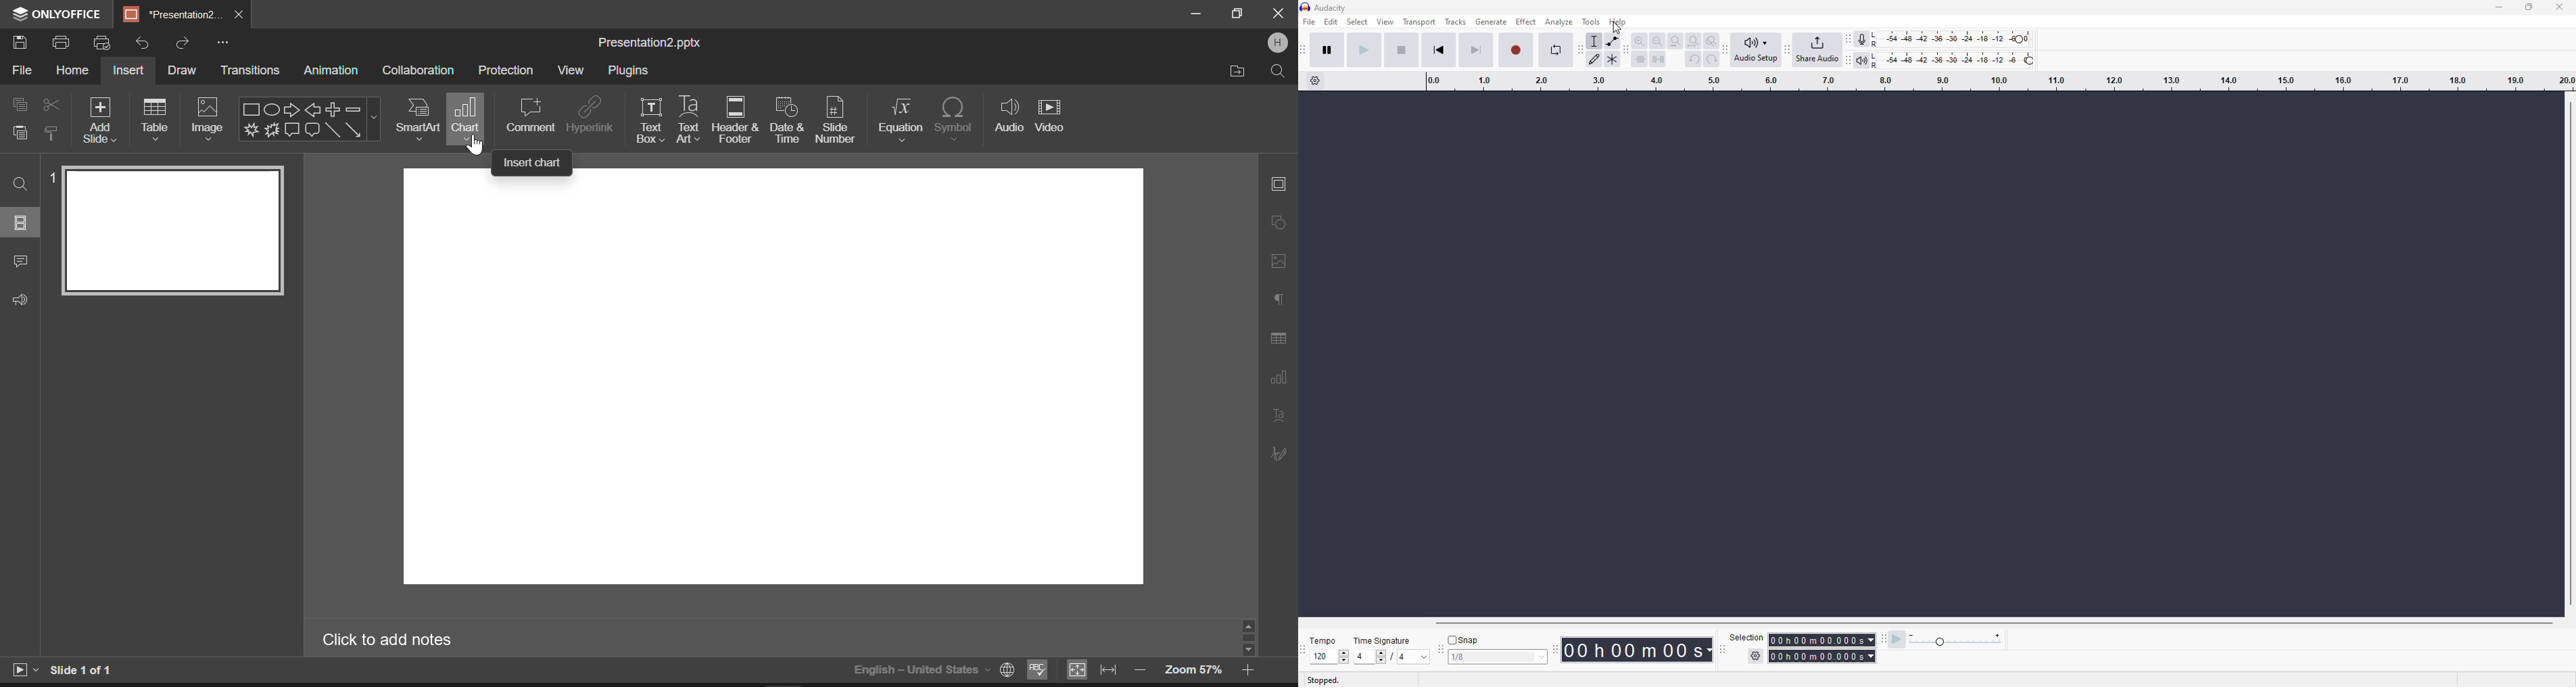  Describe the element at coordinates (1787, 47) in the screenshot. I see `audacity share audio toolbar` at that location.